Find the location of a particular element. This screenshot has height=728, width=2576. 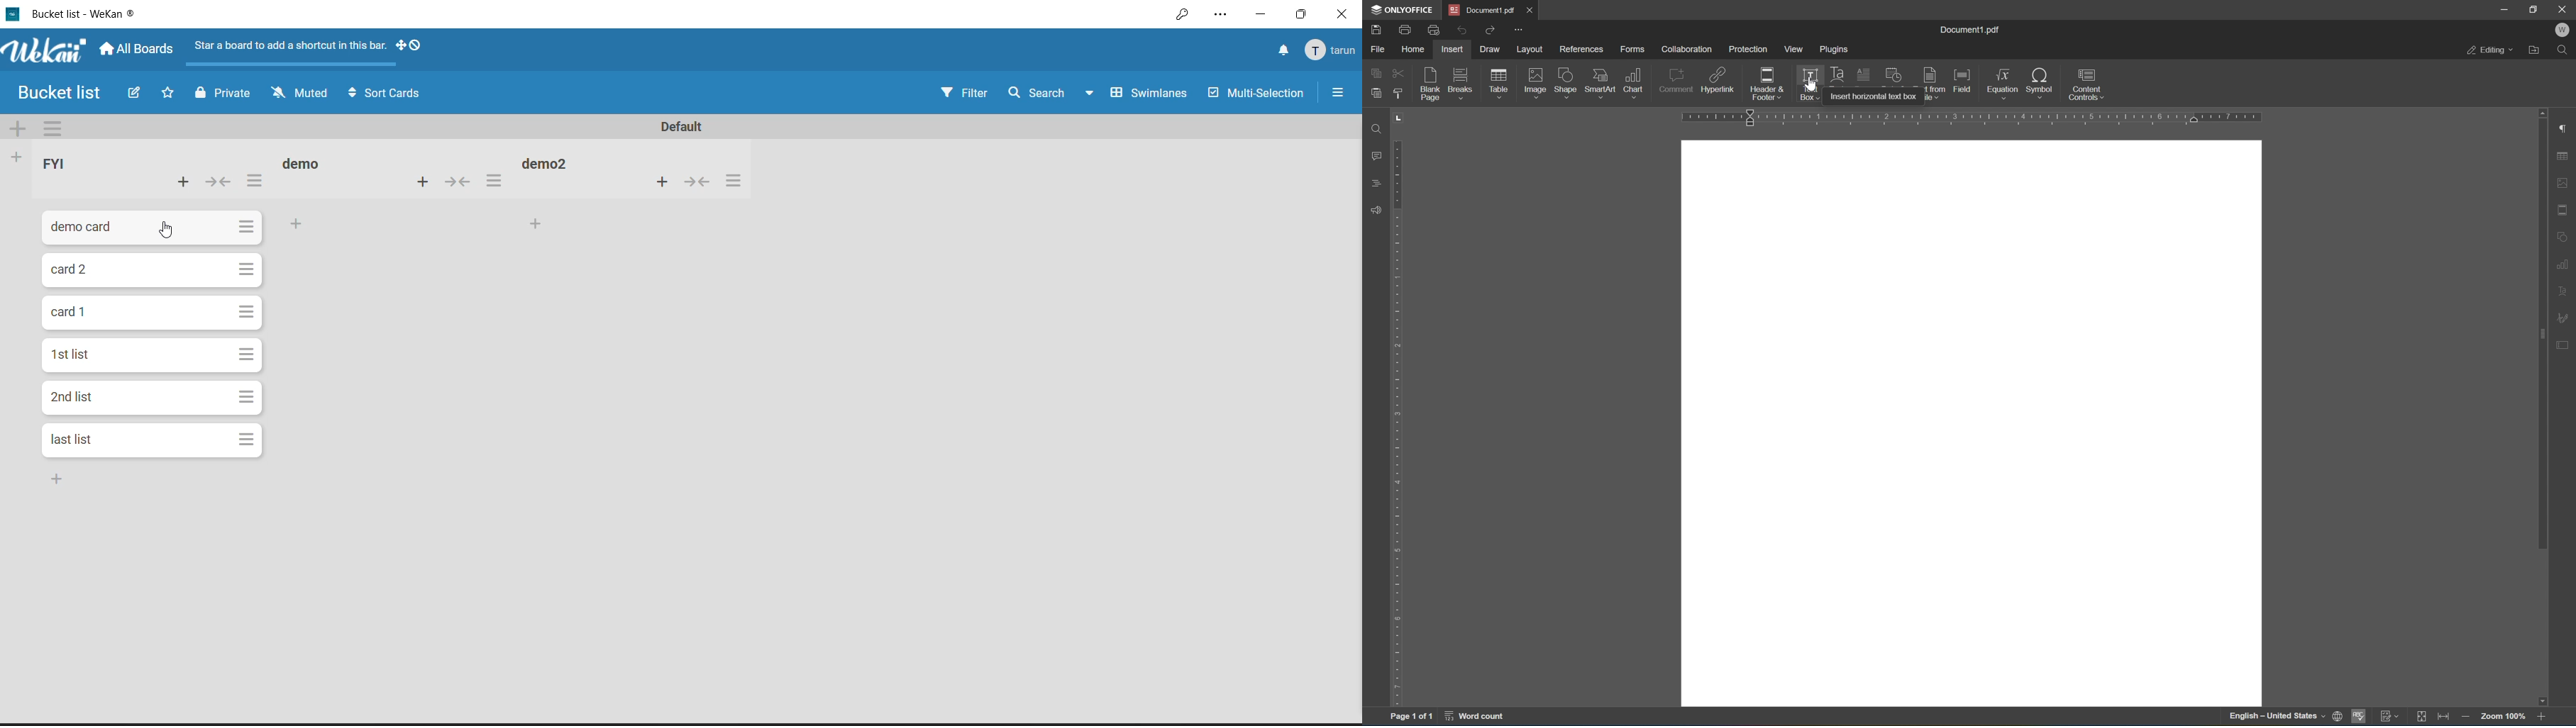

file title is located at coordinates (72, 13).